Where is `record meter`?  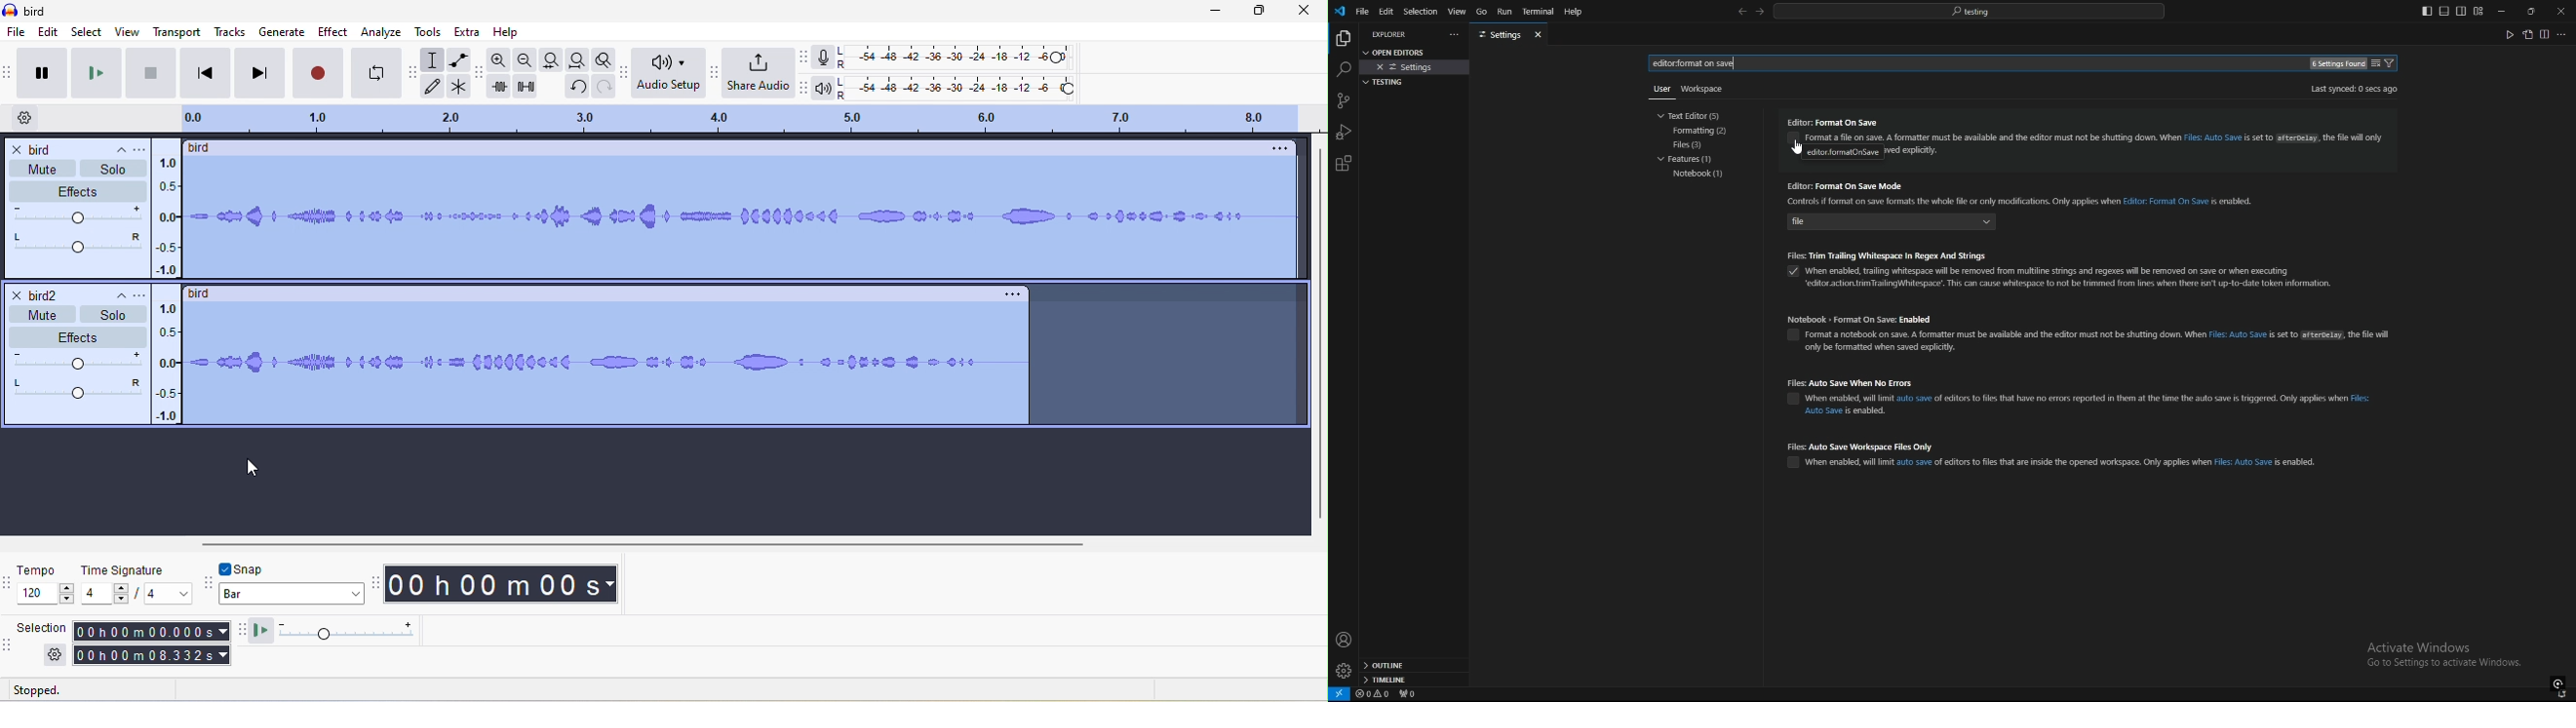
record meter is located at coordinates (820, 56).